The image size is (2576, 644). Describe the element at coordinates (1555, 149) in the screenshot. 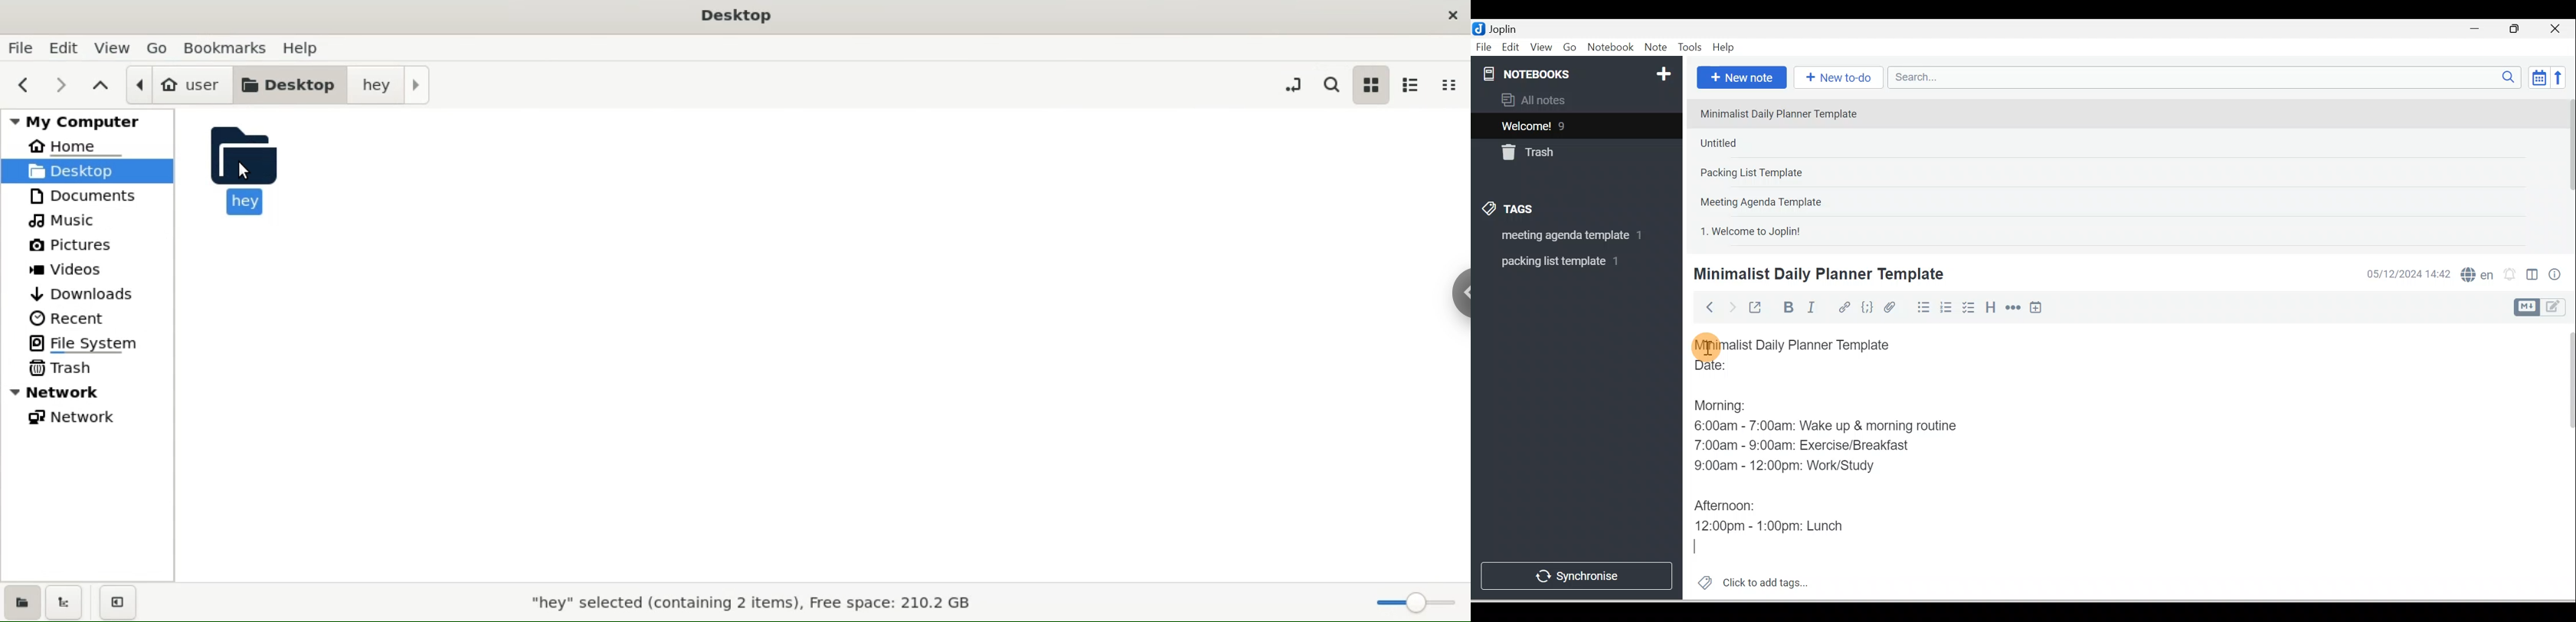

I see `Trash` at that location.